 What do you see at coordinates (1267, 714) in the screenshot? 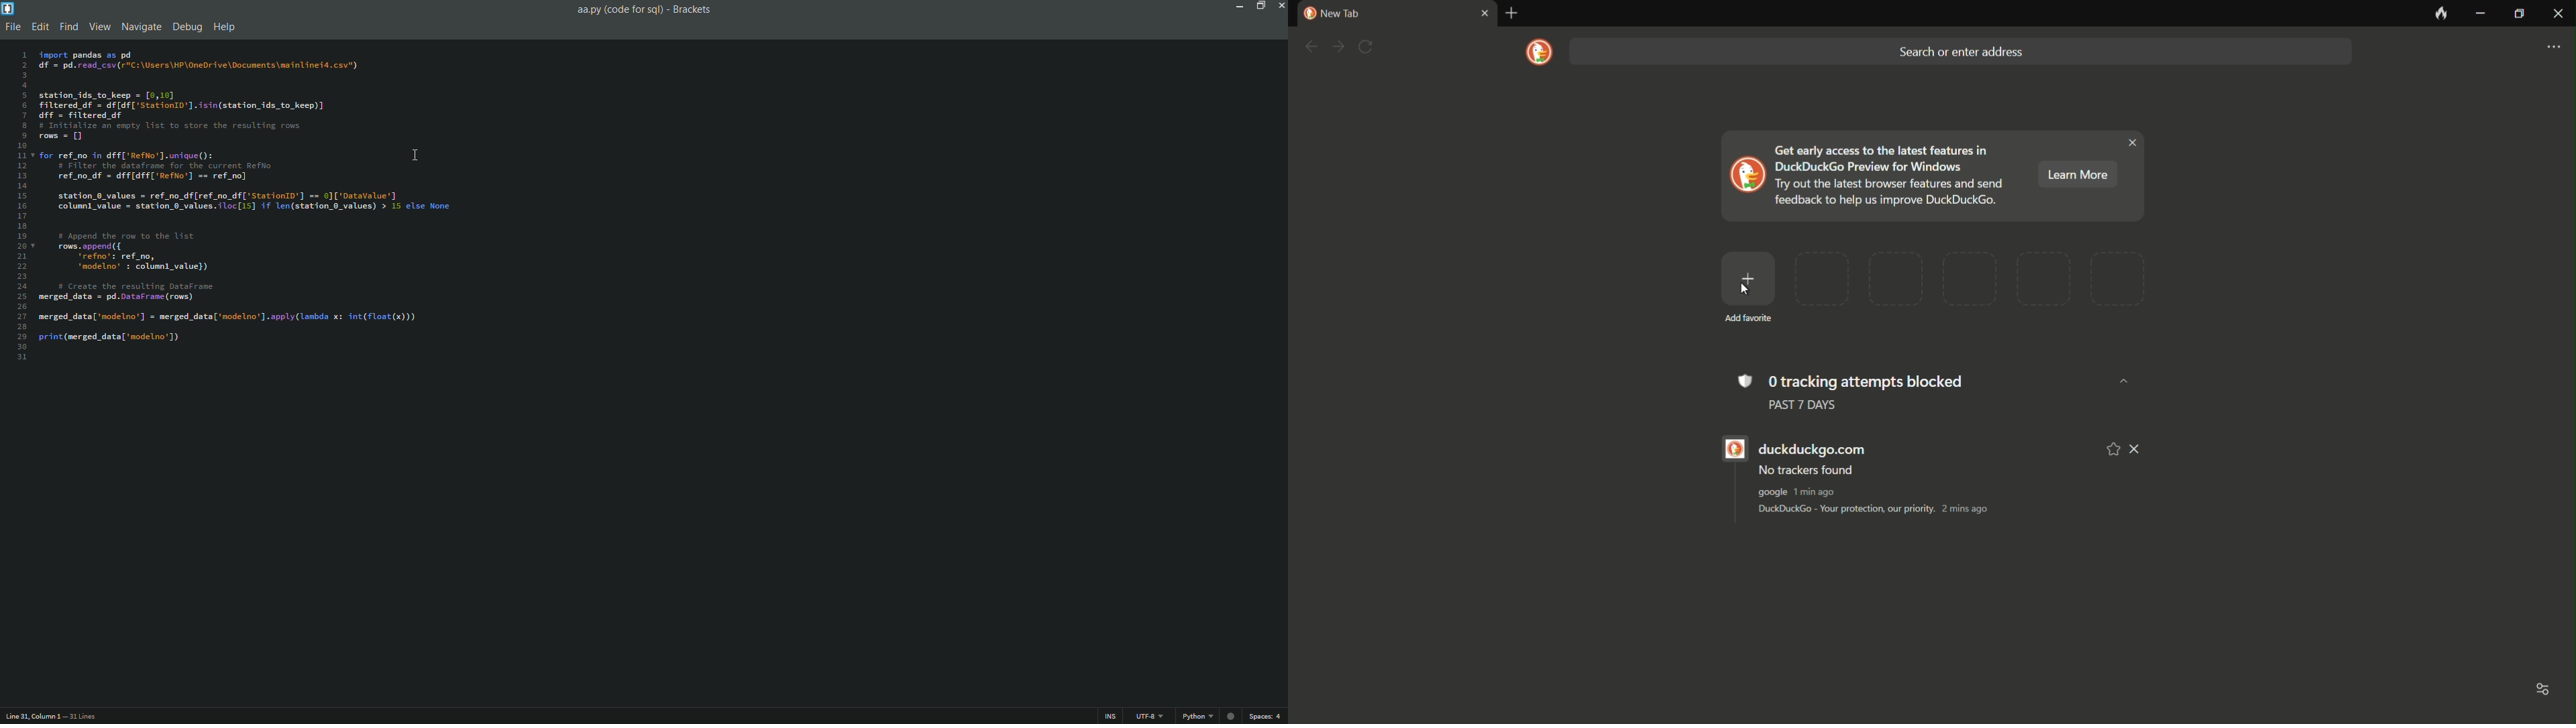
I see `space 4` at bounding box center [1267, 714].